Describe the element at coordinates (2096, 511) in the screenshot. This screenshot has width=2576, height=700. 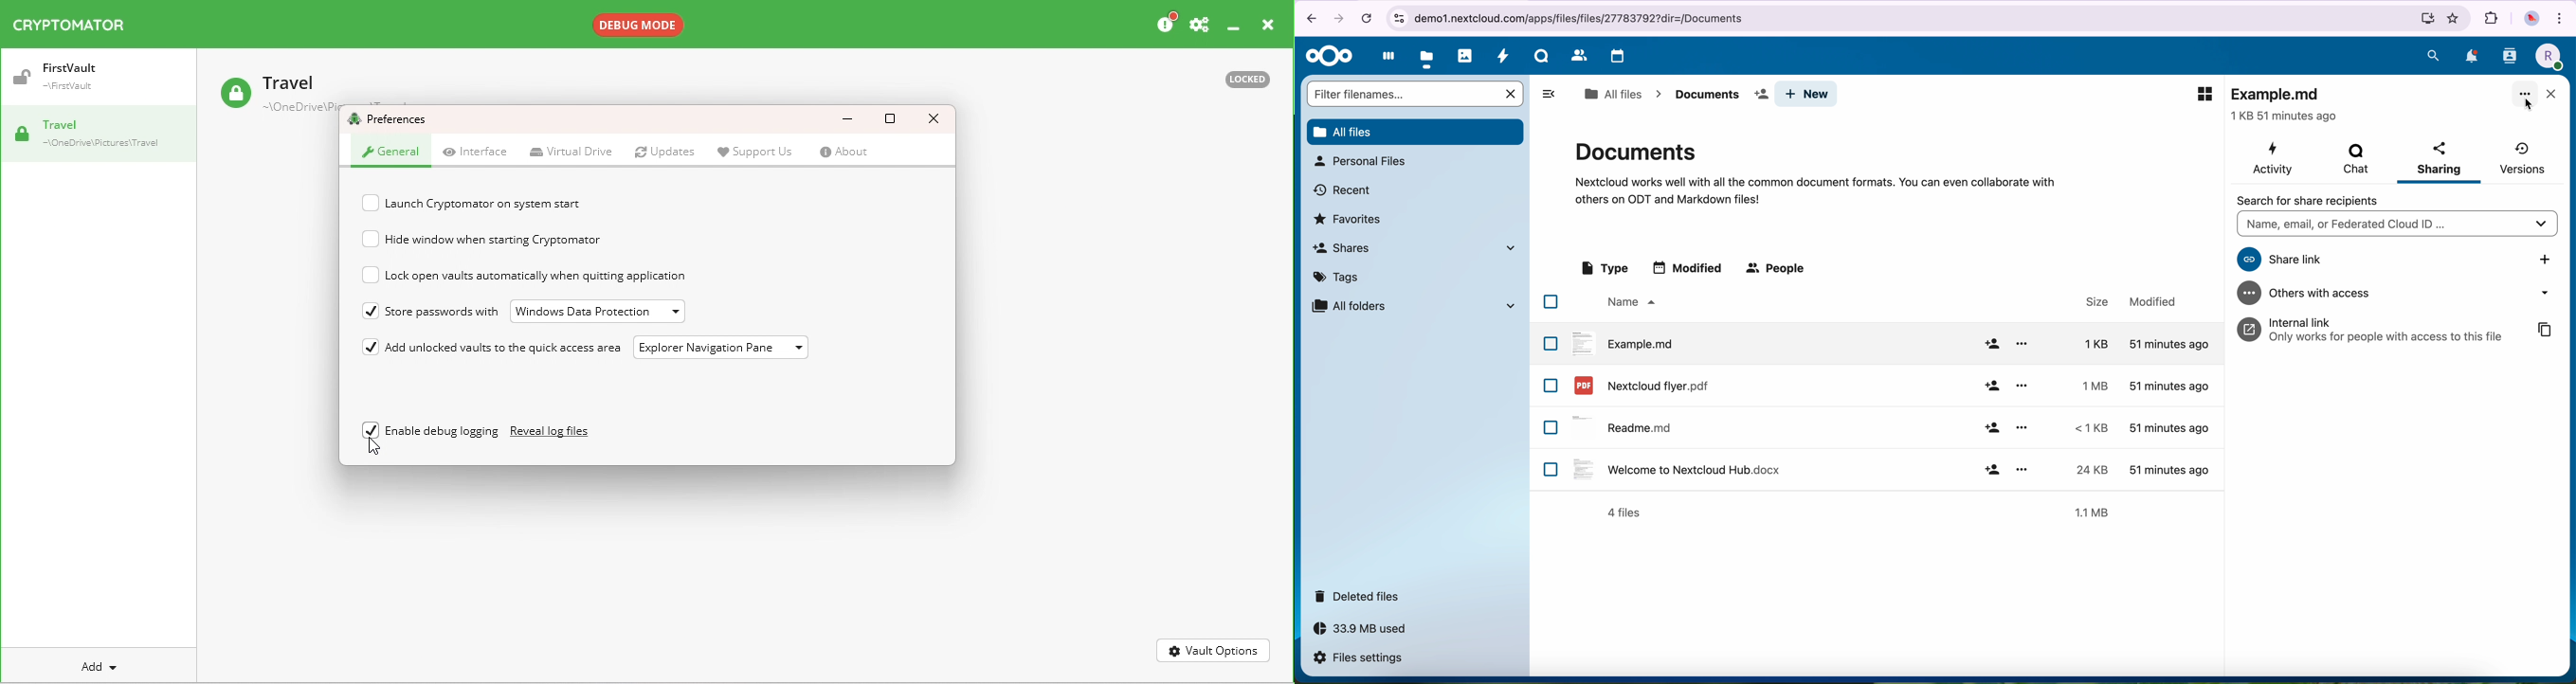
I see `1.1MB` at that location.